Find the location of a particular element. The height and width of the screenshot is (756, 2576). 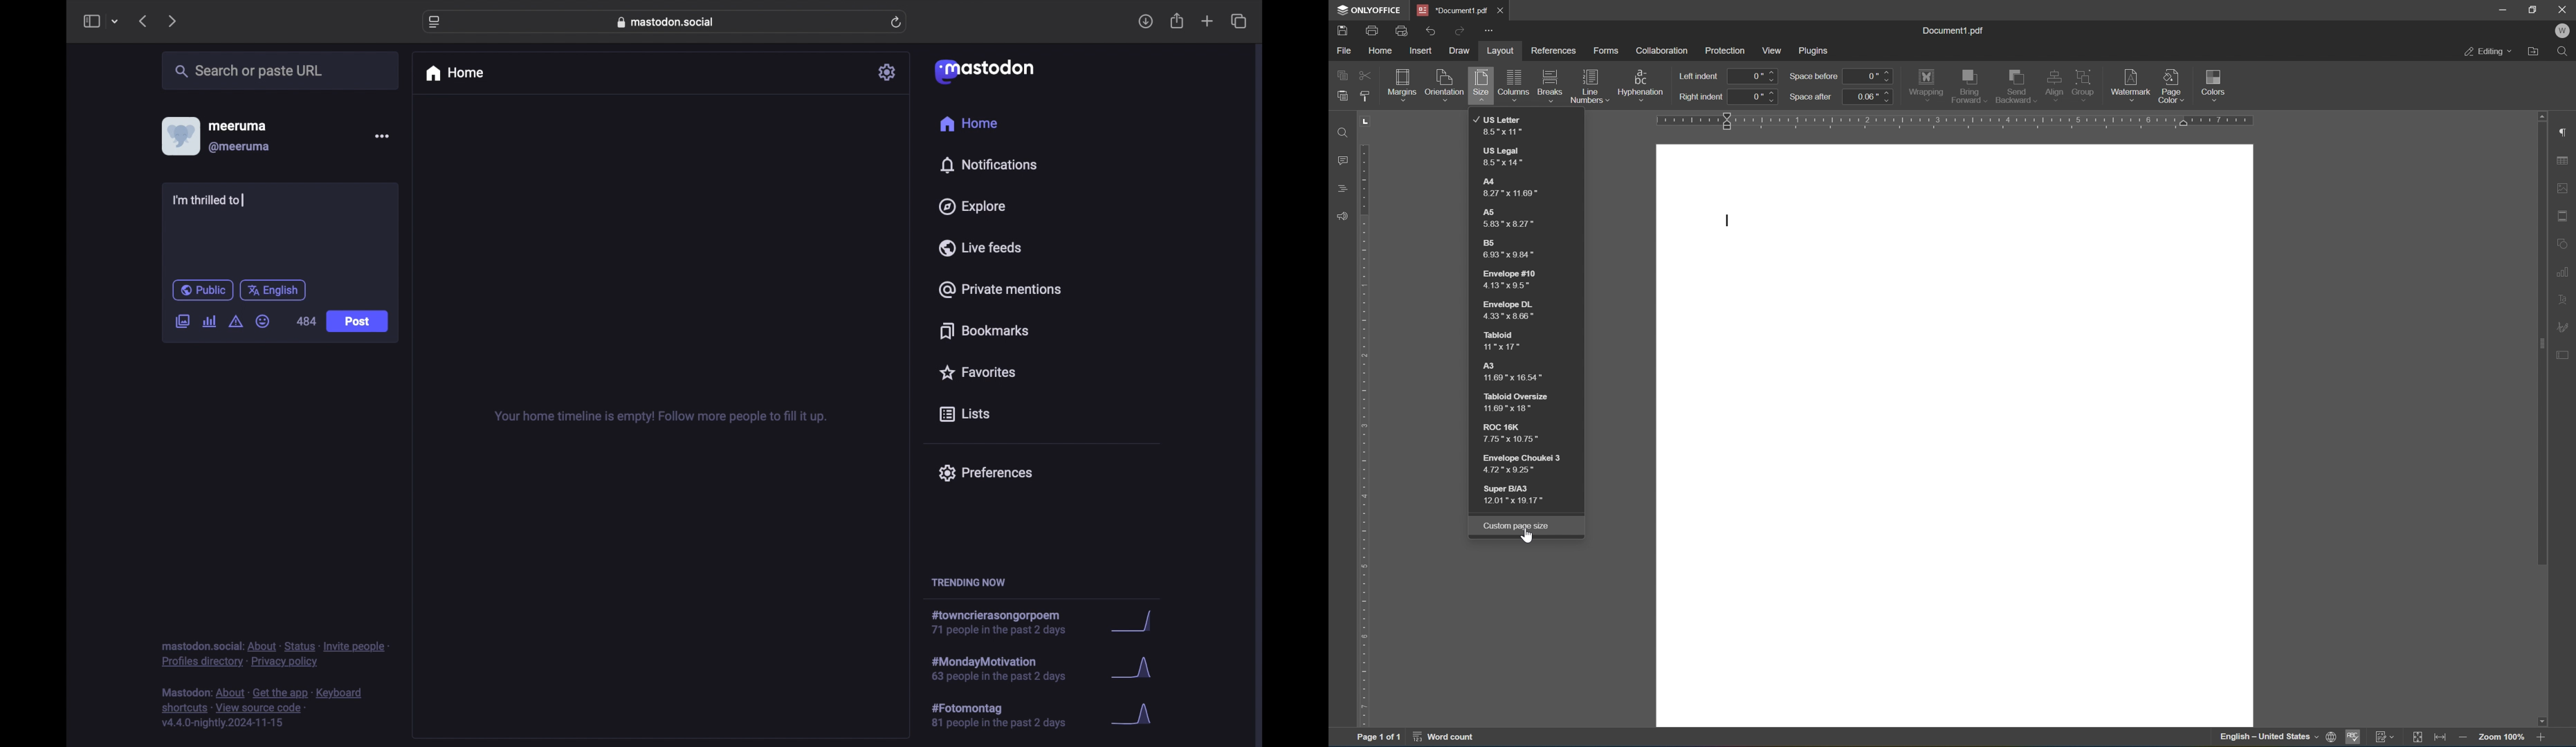

graph is located at coordinates (1136, 715).